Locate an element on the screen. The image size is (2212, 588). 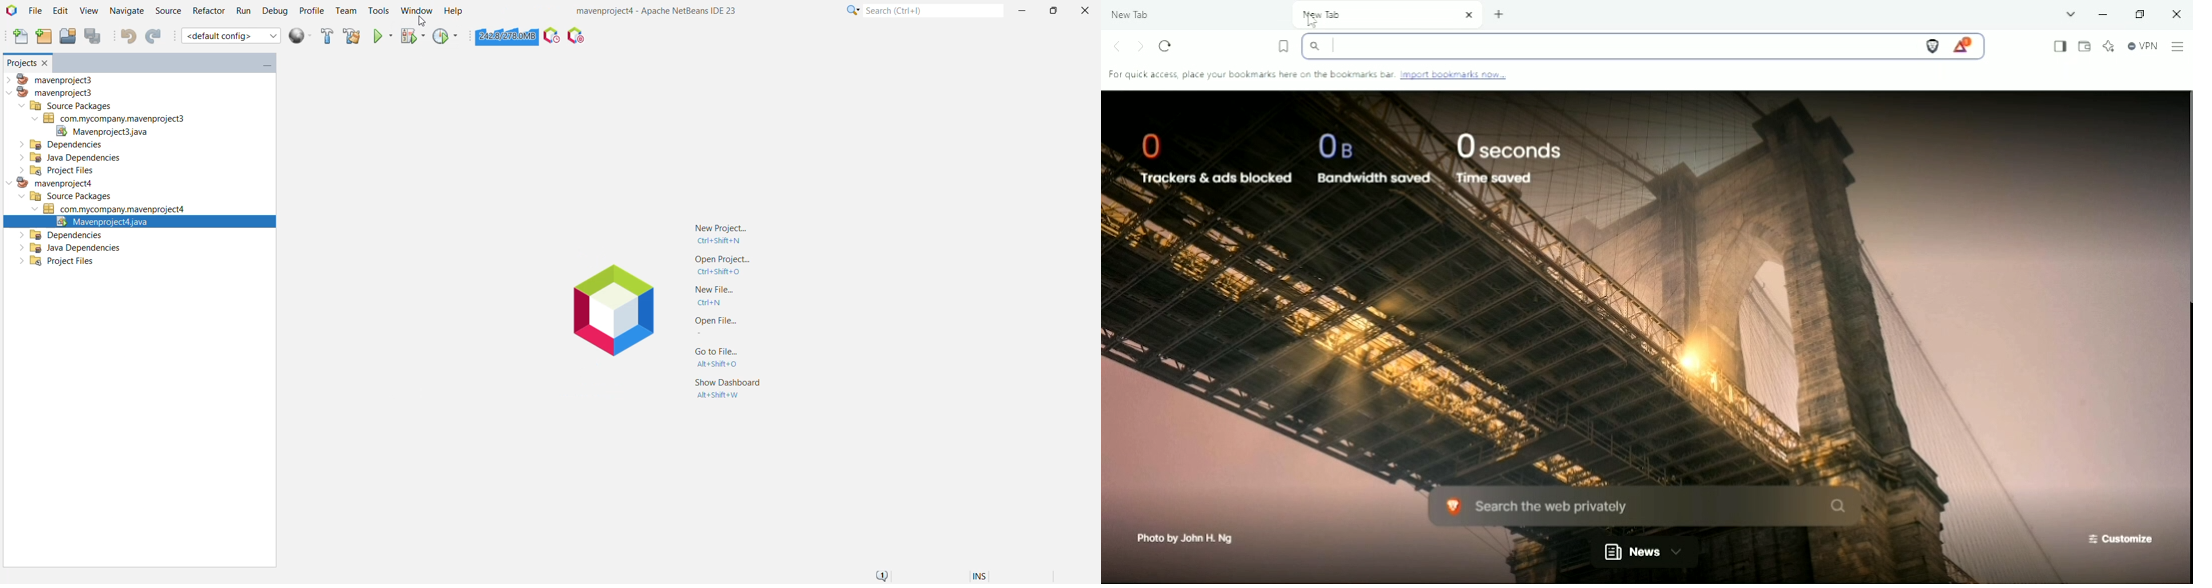
View is located at coordinates (89, 11).